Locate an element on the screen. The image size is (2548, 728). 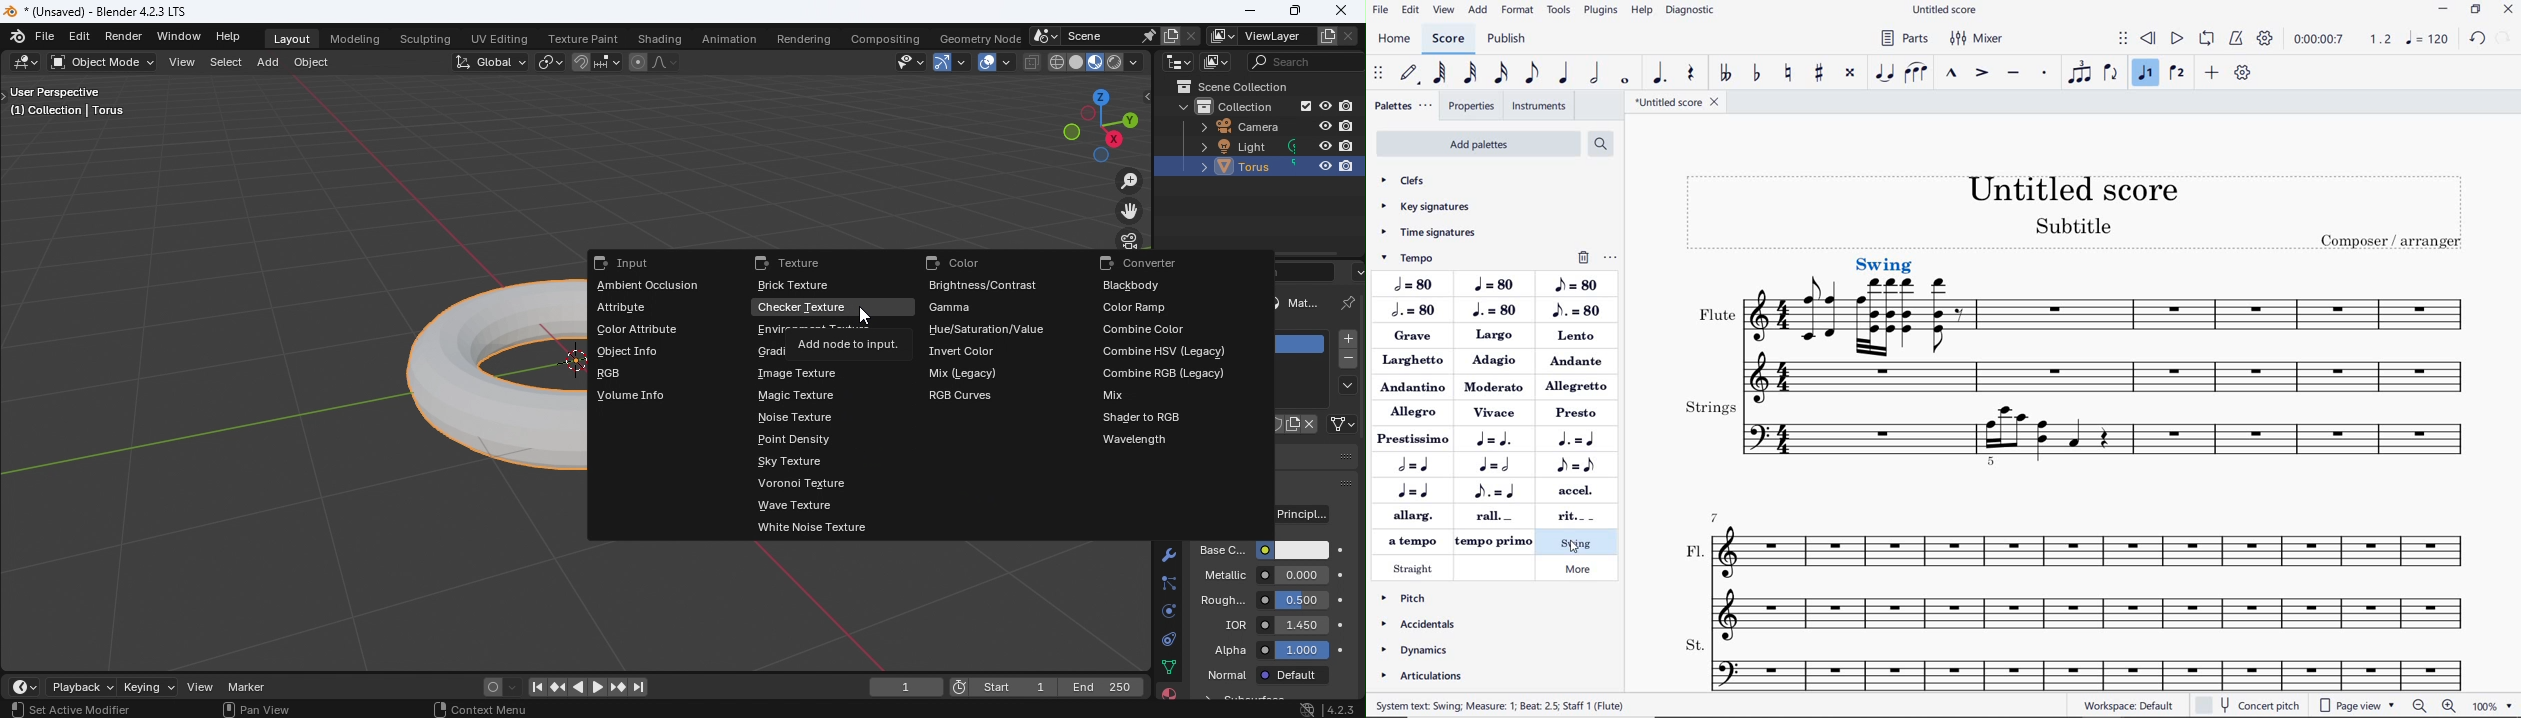
Material specials is located at coordinates (1345, 386).